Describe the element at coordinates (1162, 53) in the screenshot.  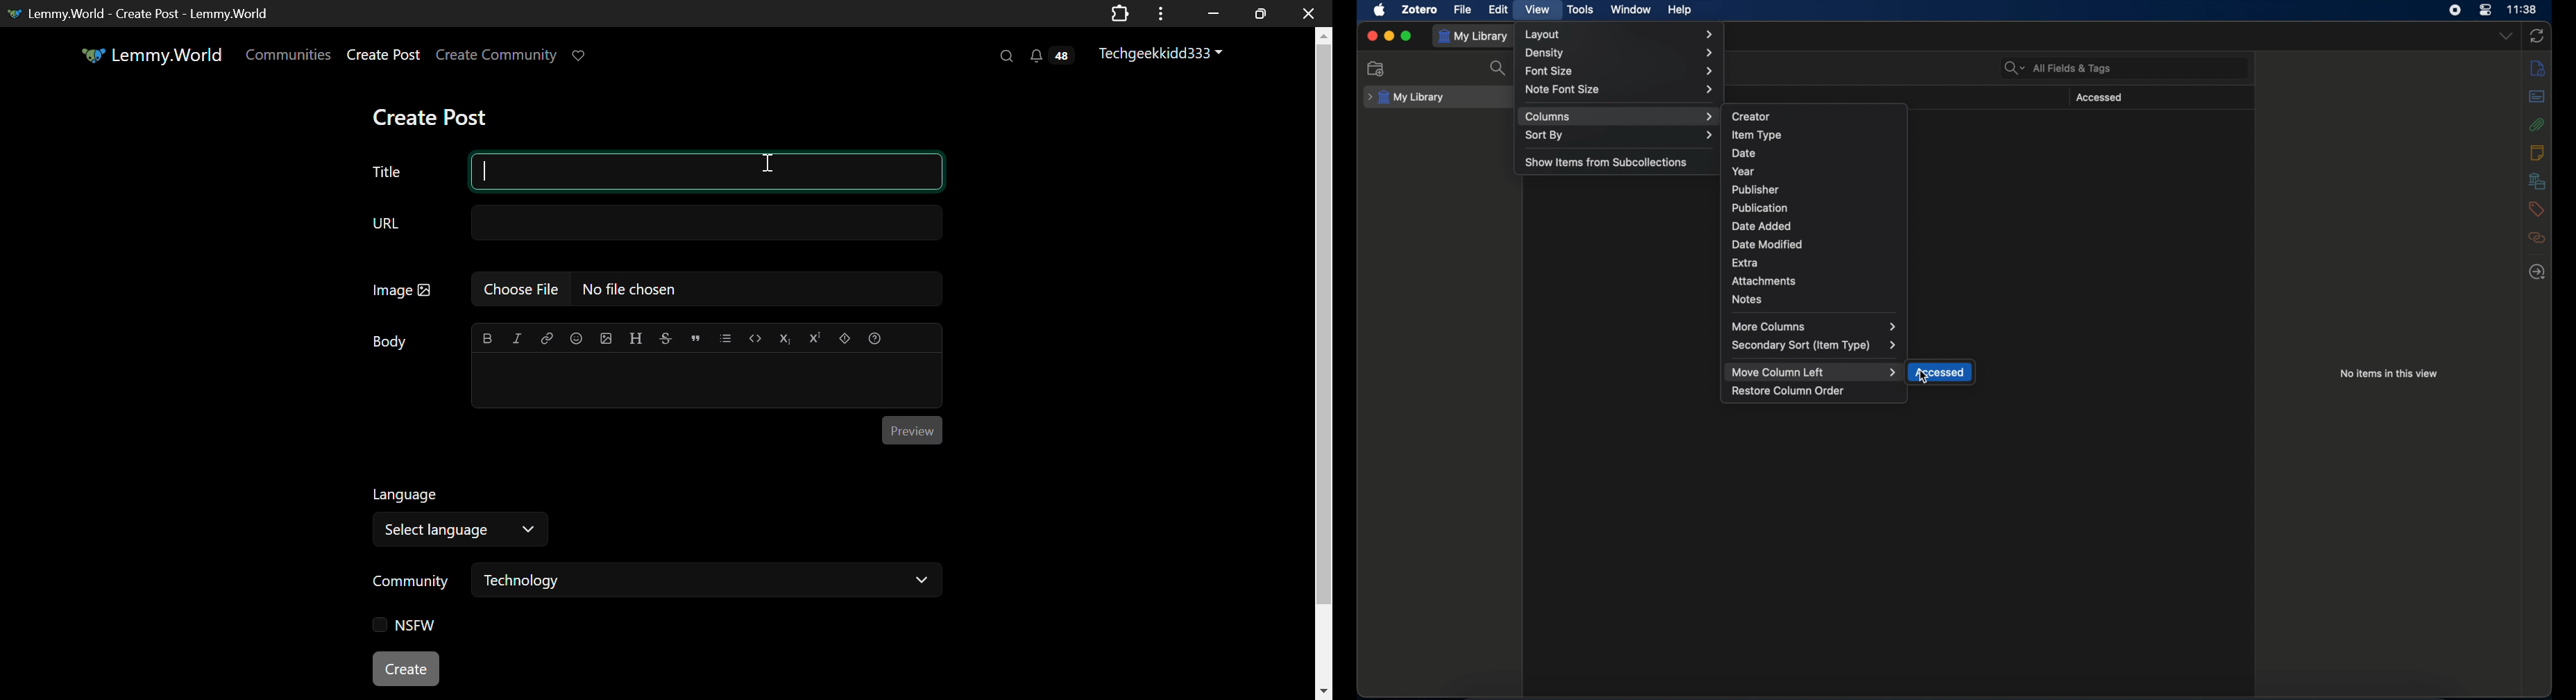
I see `Techgeekkidd333` at that location.